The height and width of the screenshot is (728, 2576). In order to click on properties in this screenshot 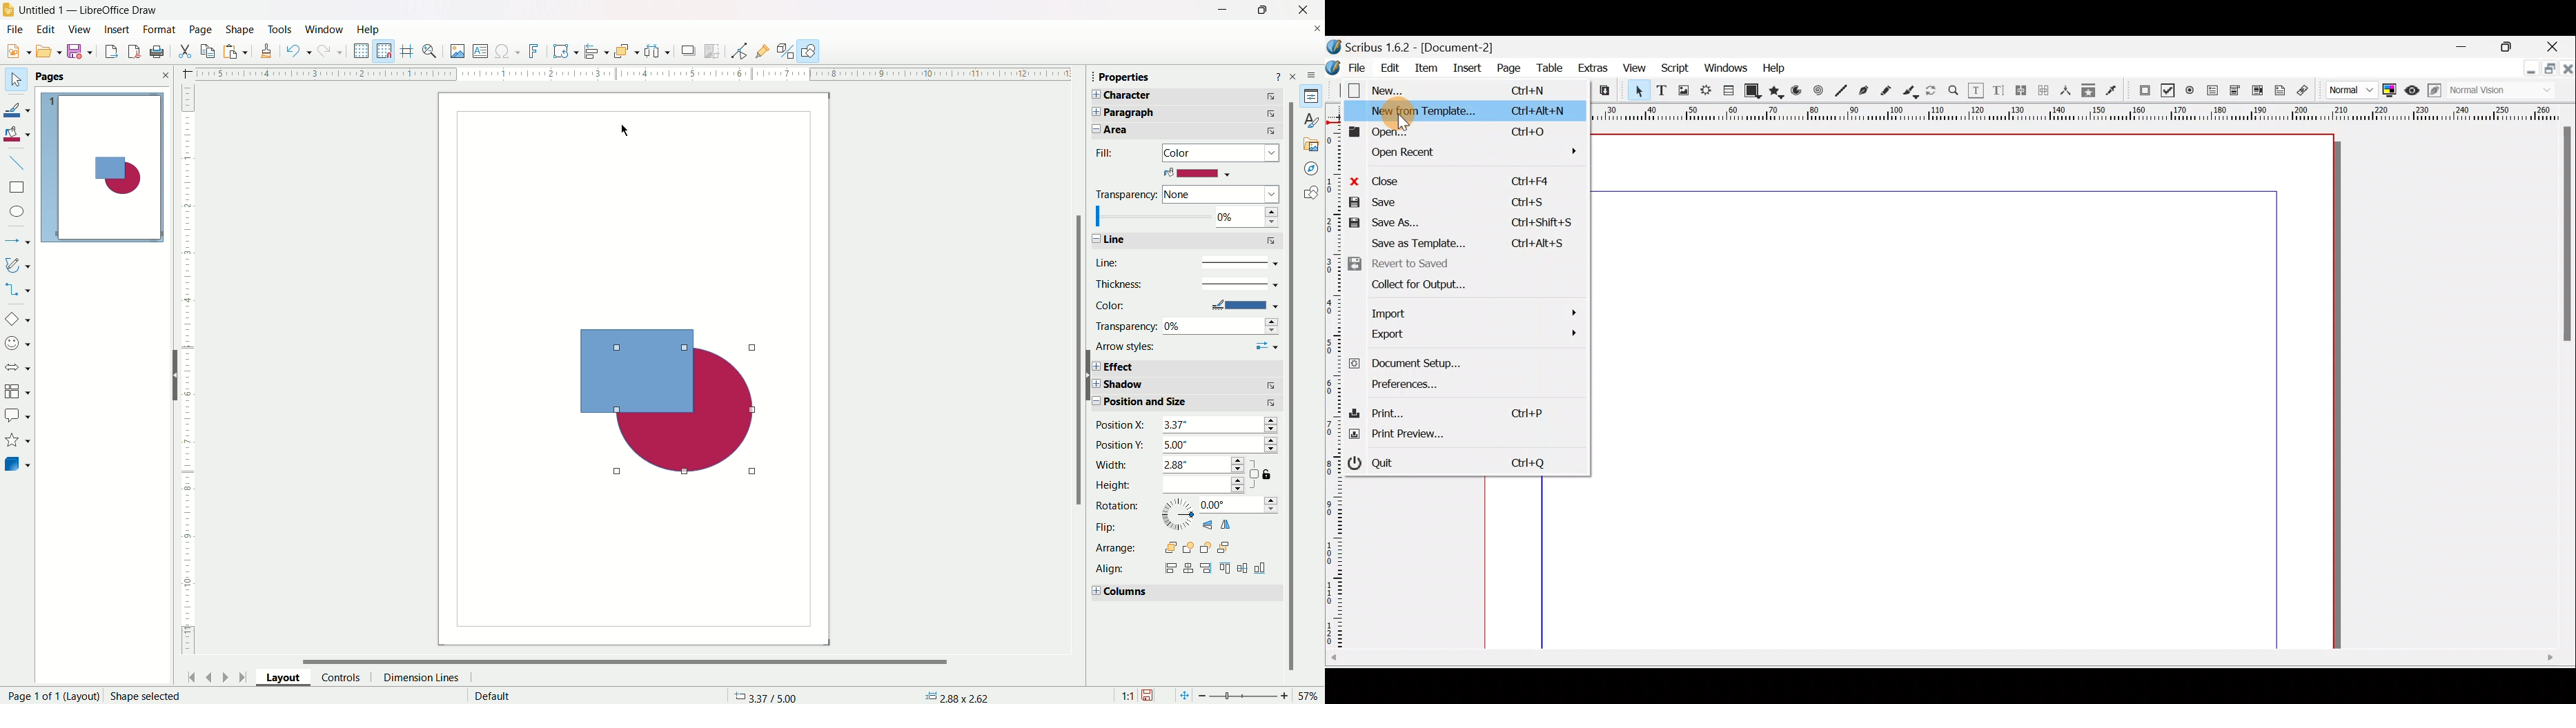, I will do `click(1134, 78)`.